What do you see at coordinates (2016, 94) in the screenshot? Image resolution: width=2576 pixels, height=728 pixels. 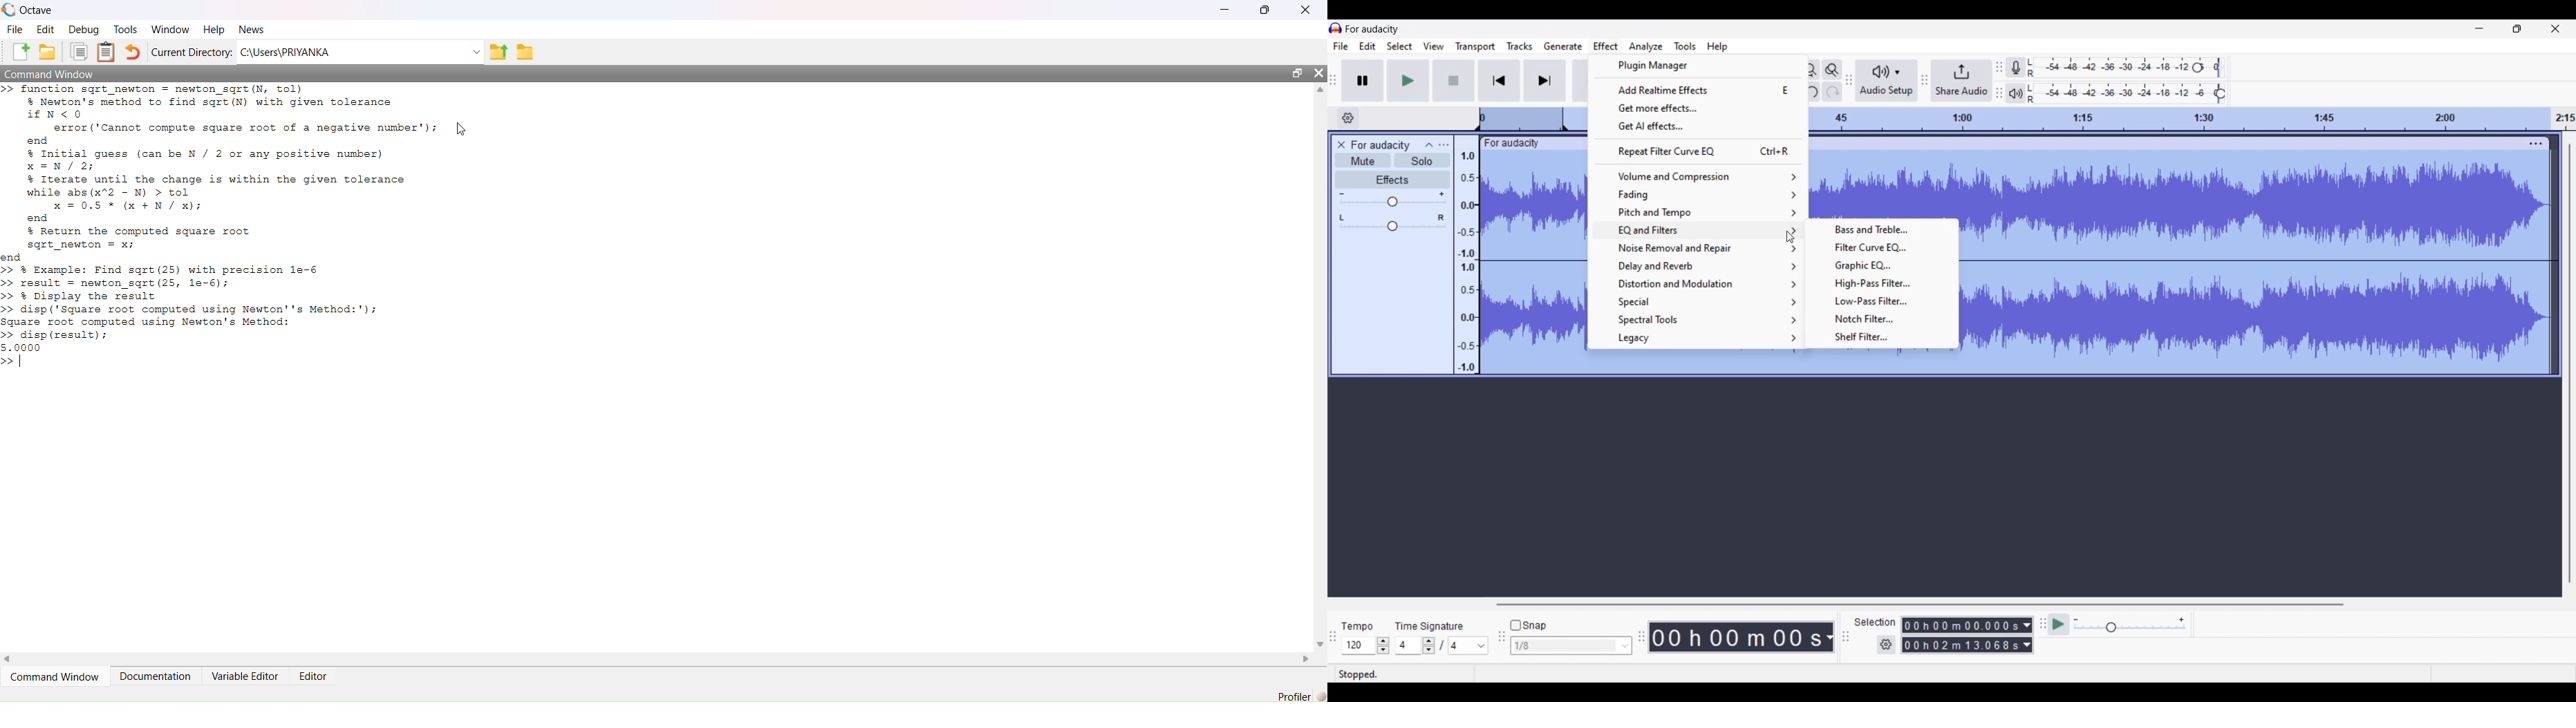 I see `Playback meter` at bounding box center [2016, 94].